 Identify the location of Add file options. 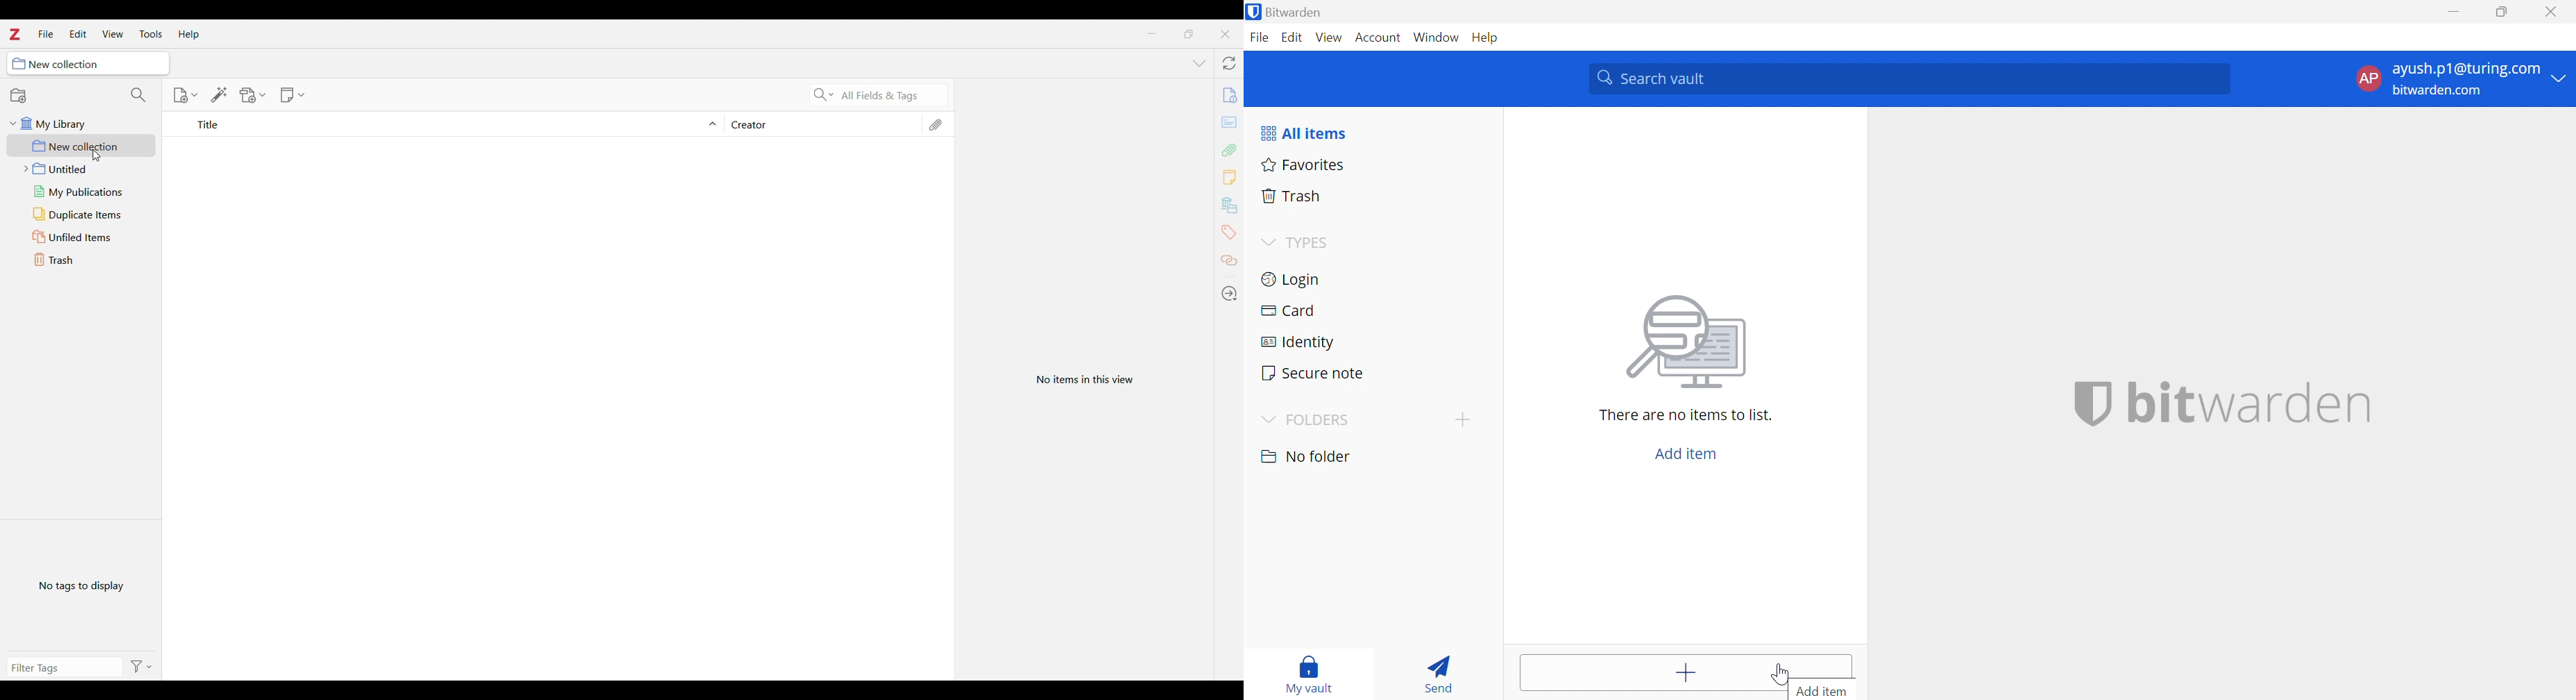
(253, 95).